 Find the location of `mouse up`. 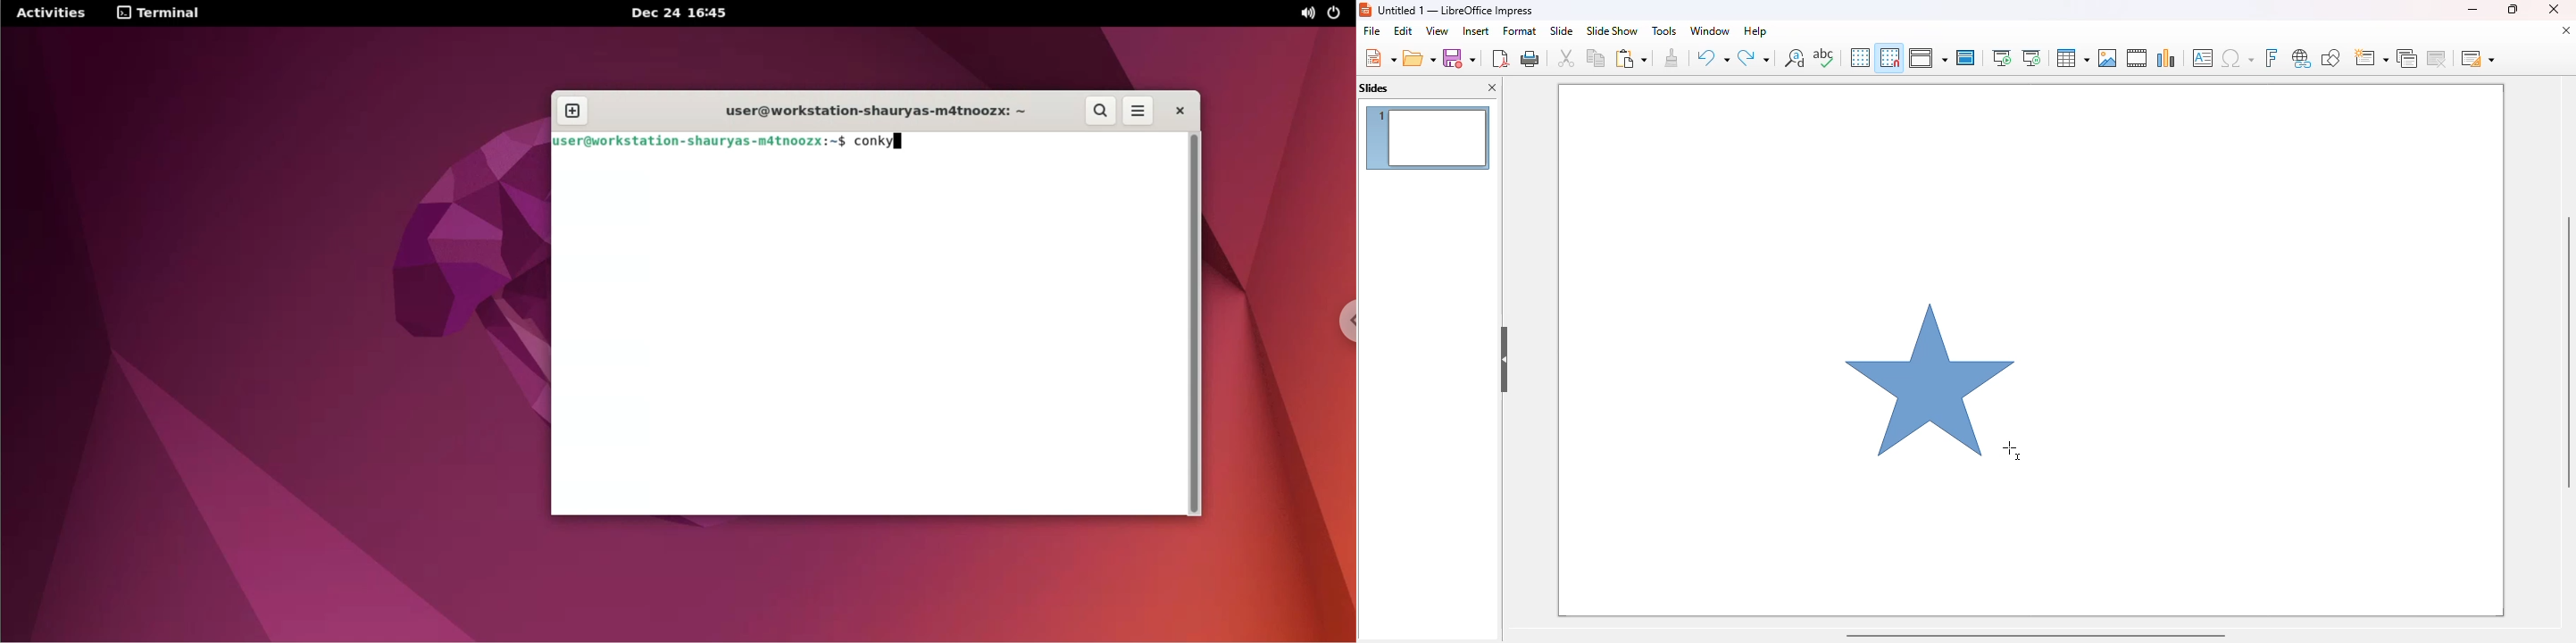

mouse up is located at coordinates (2013, 452).